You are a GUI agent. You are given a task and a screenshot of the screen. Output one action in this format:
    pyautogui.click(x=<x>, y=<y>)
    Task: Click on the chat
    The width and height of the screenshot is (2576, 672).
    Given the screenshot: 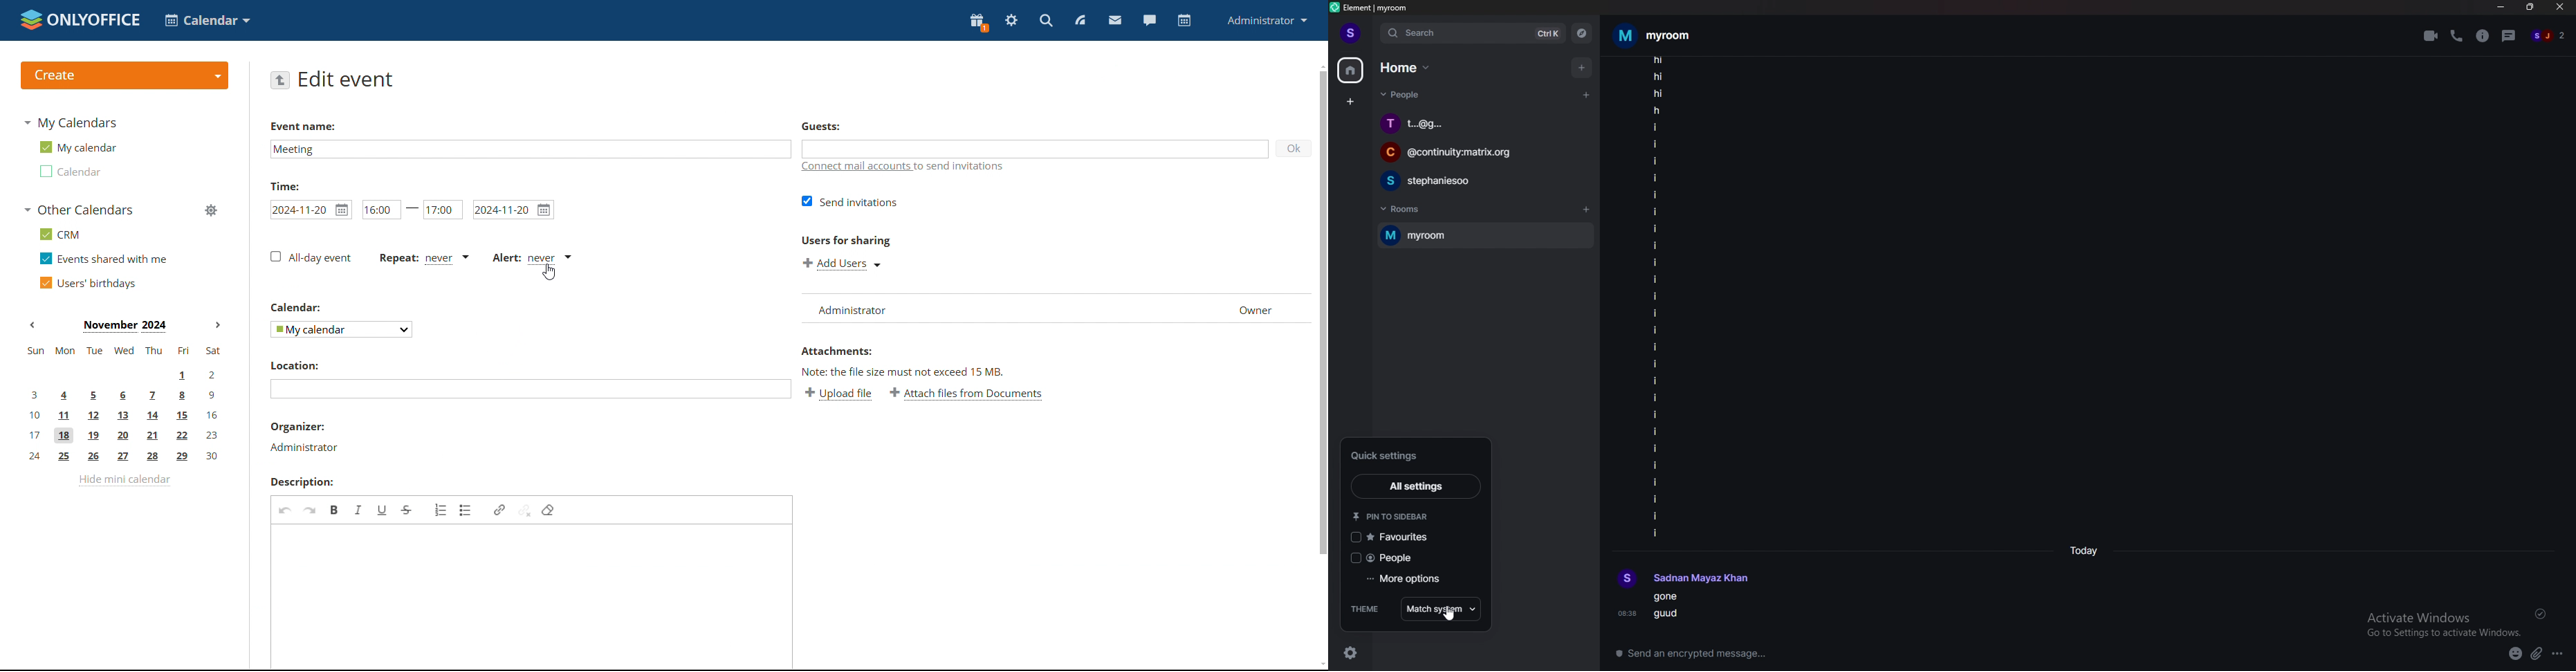 What is the action you would take?
    pyautogui.click(x=1472, y=151)
    